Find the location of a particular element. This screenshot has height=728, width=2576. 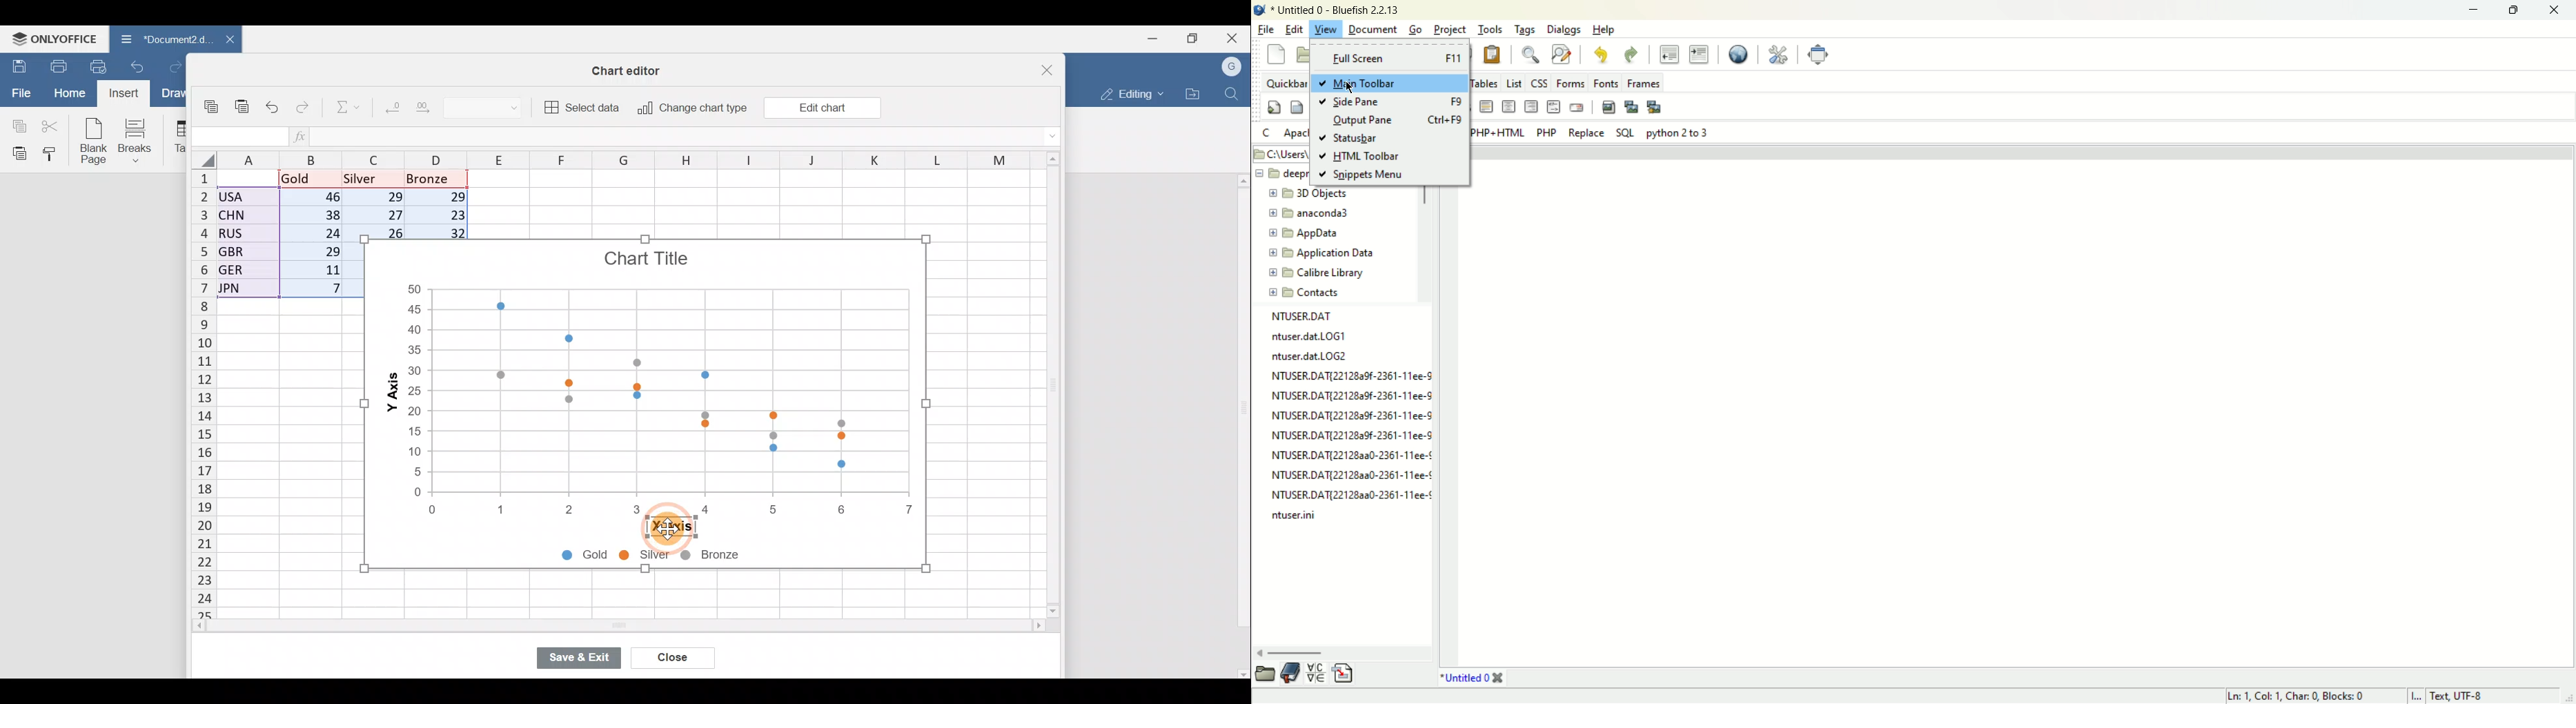

Copy is located at coordinates (212, 102).